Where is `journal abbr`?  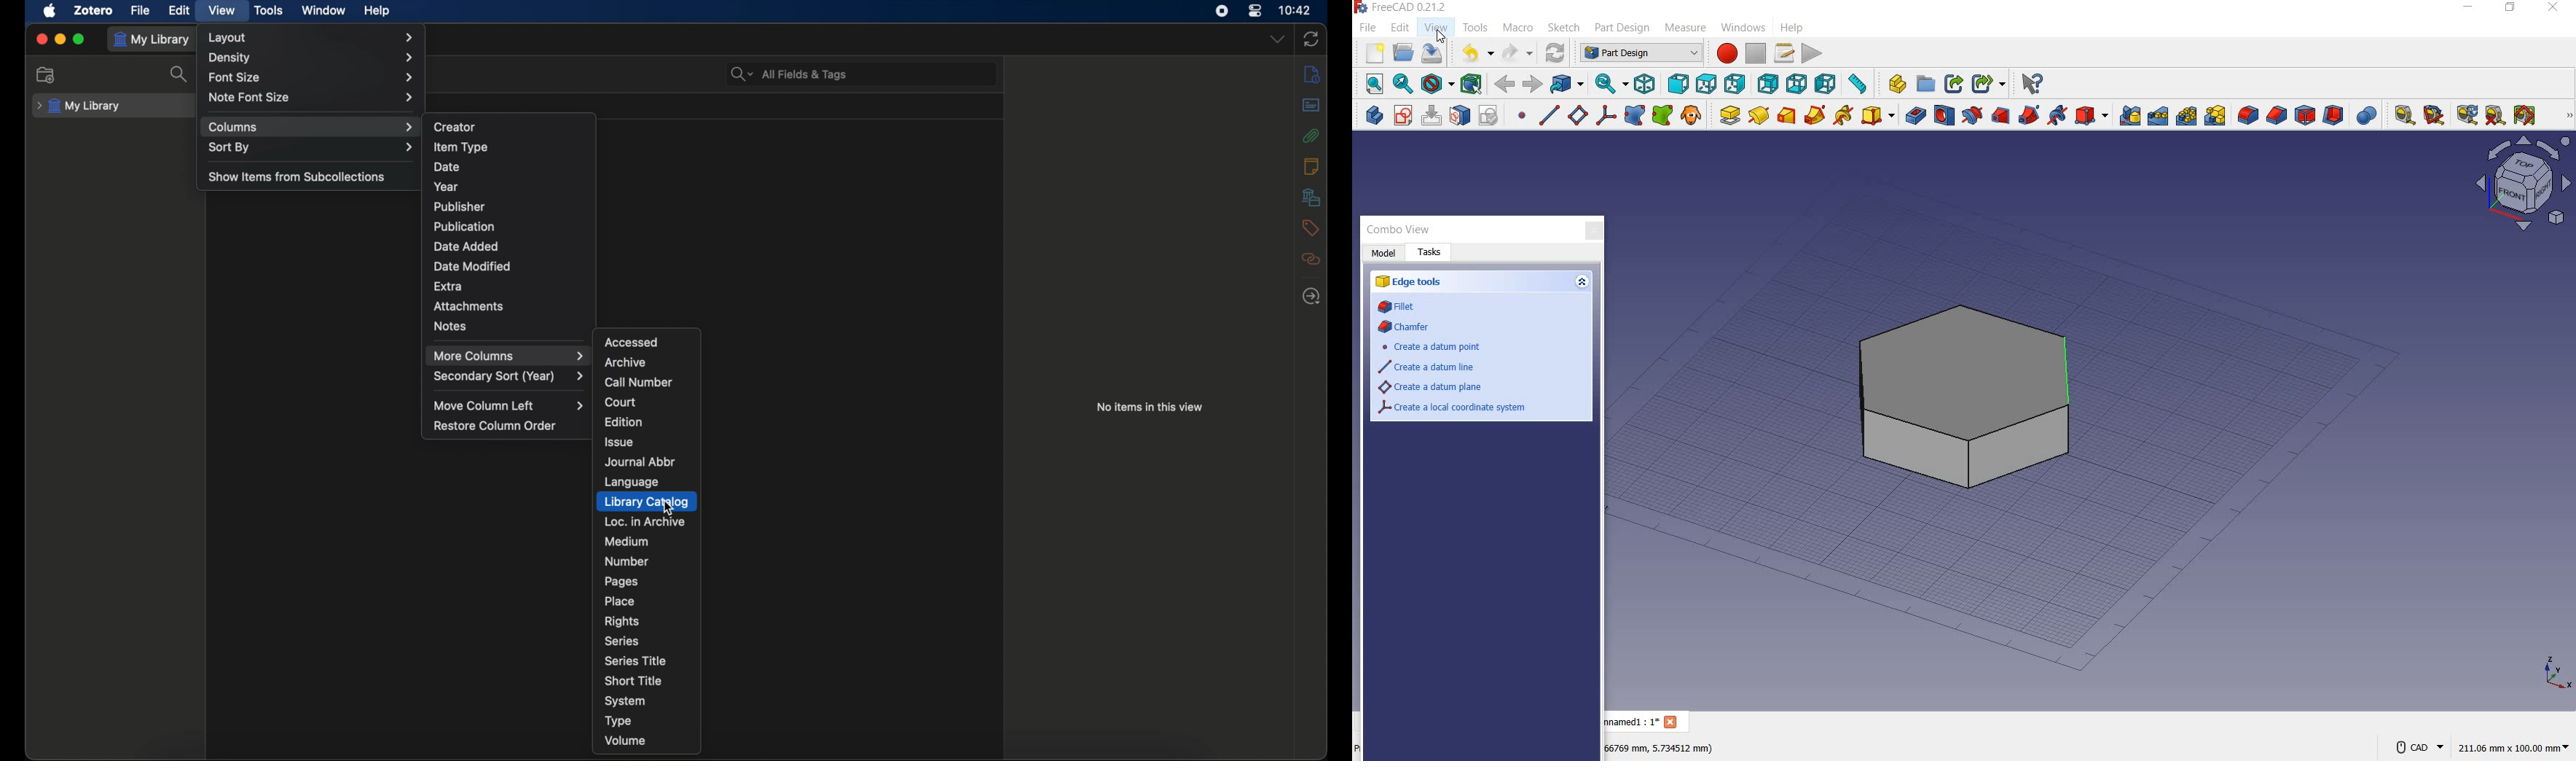 journal abbr is located at coordinates (642, 462).